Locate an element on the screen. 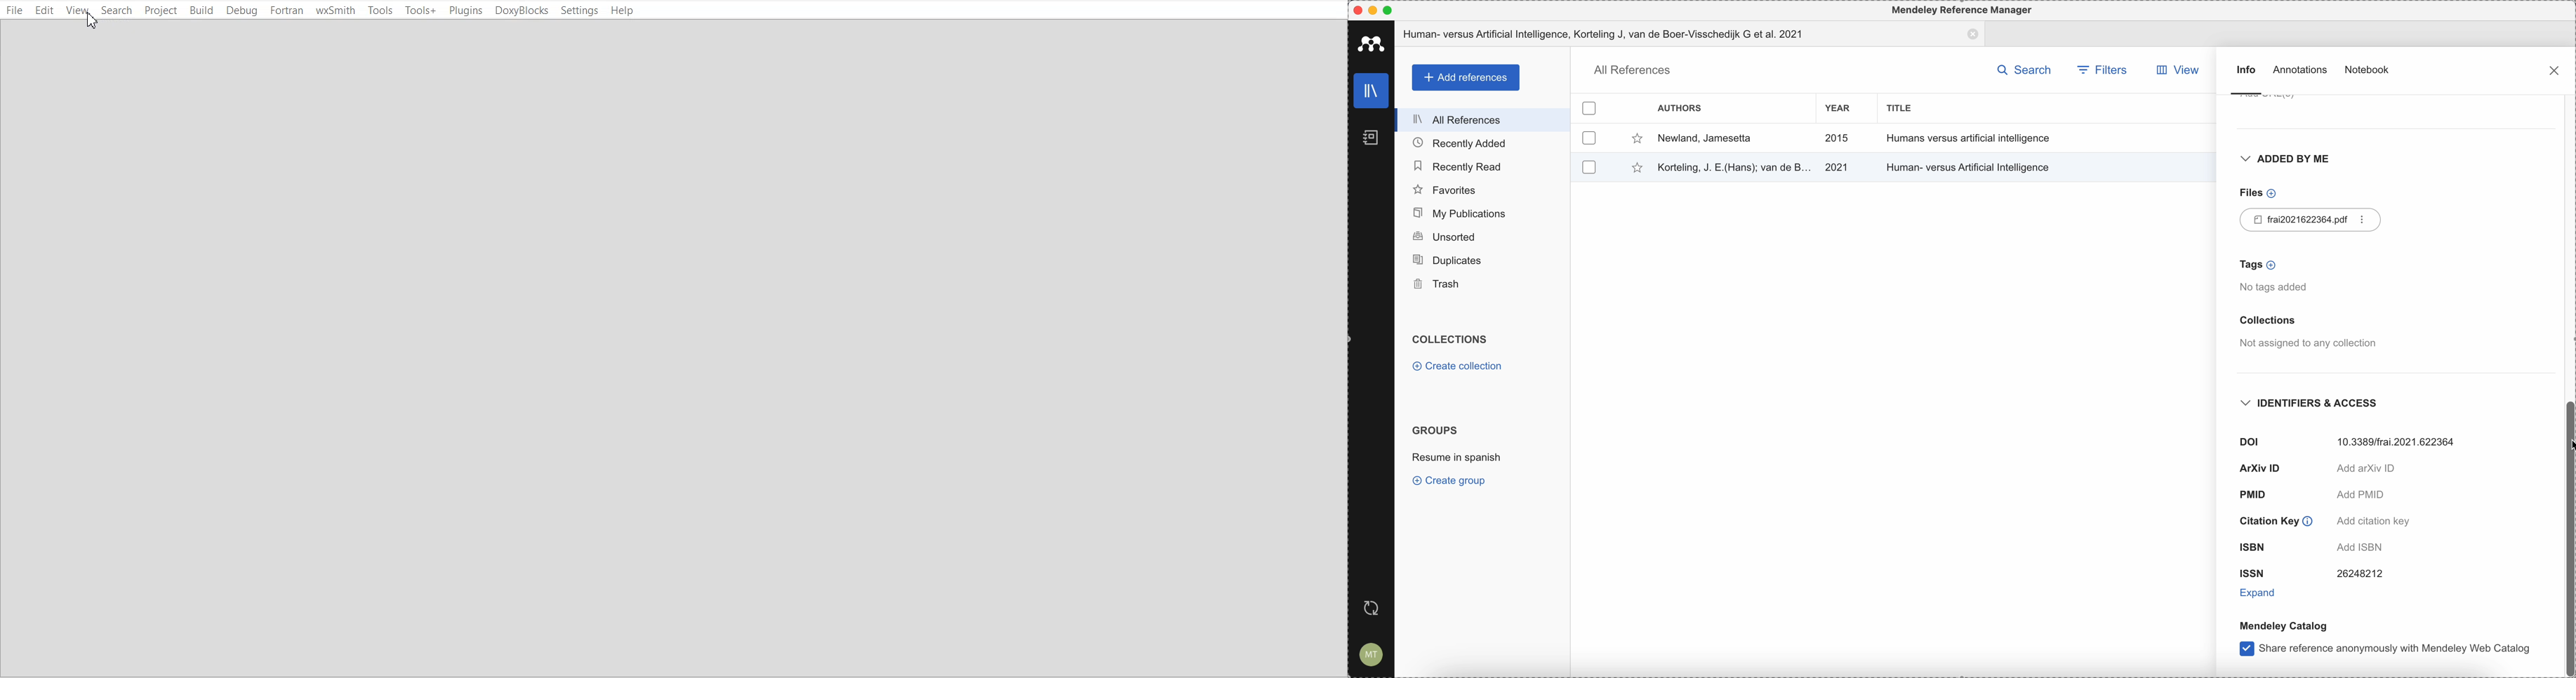 This screenshot has height=700, width=2576. minimize Mendeley is located at coordinates (1375, 10).